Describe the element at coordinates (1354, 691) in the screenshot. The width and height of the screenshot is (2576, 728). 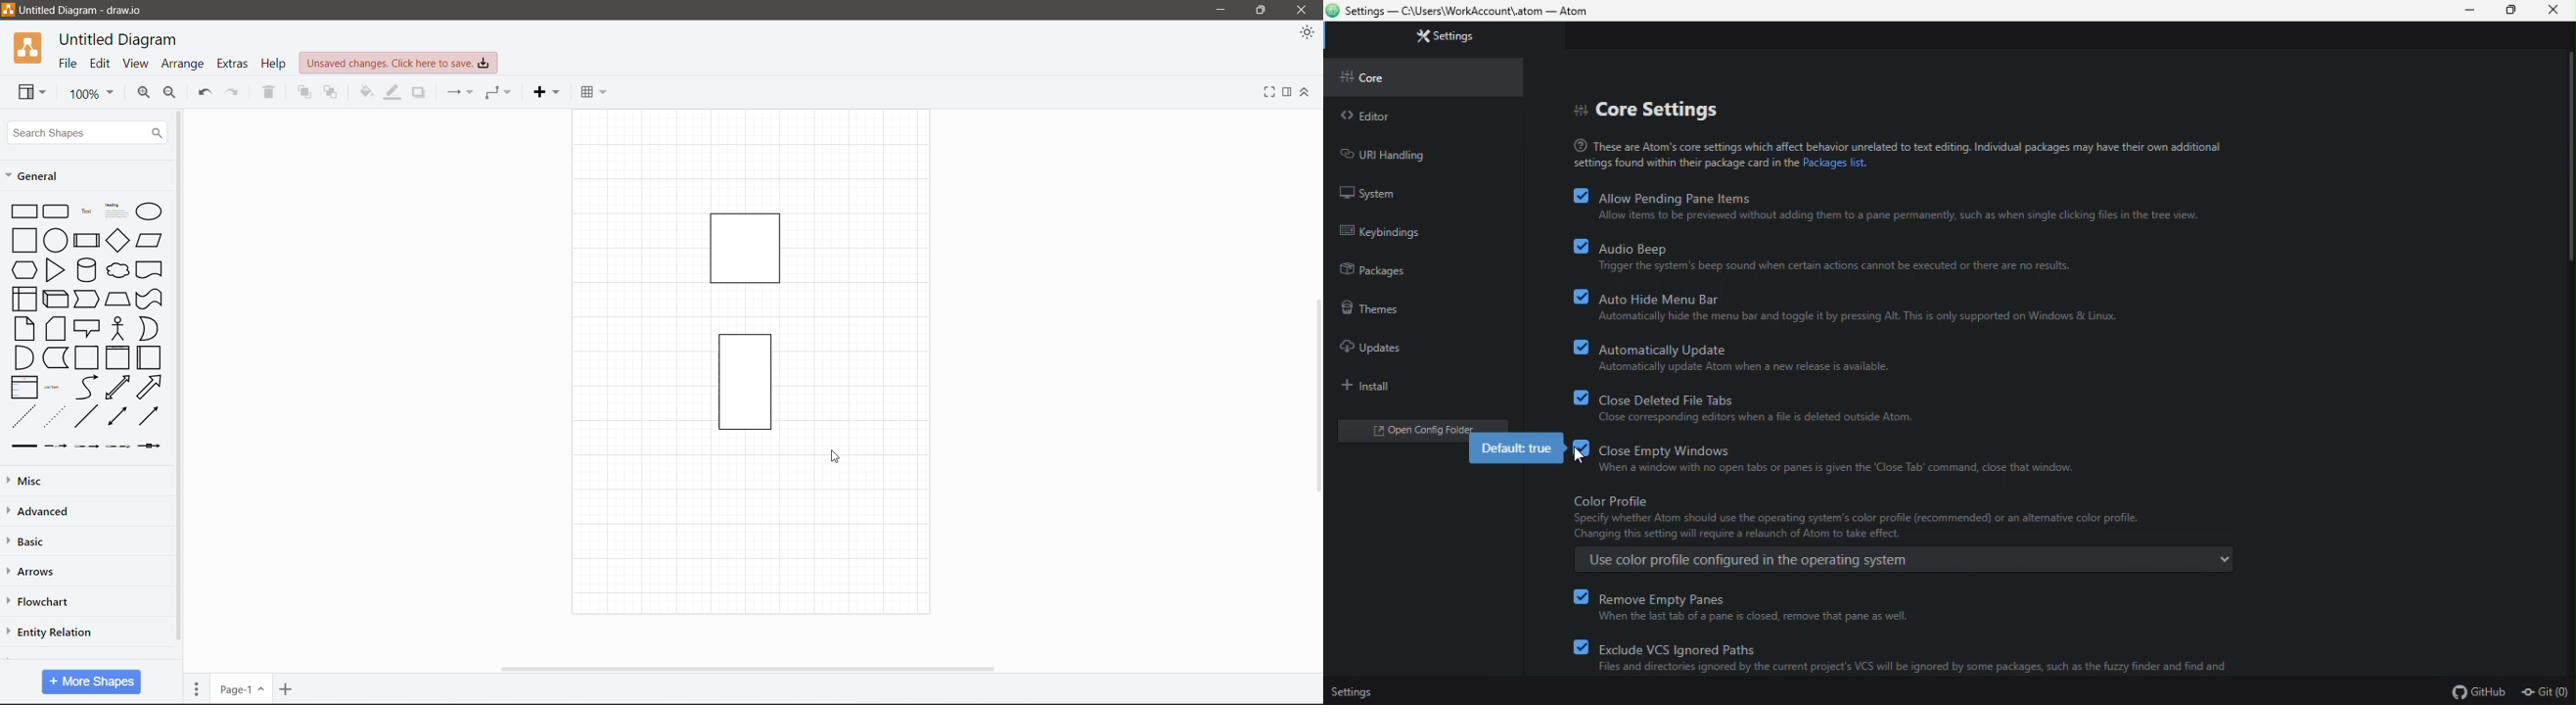
I see `settings` at that location.